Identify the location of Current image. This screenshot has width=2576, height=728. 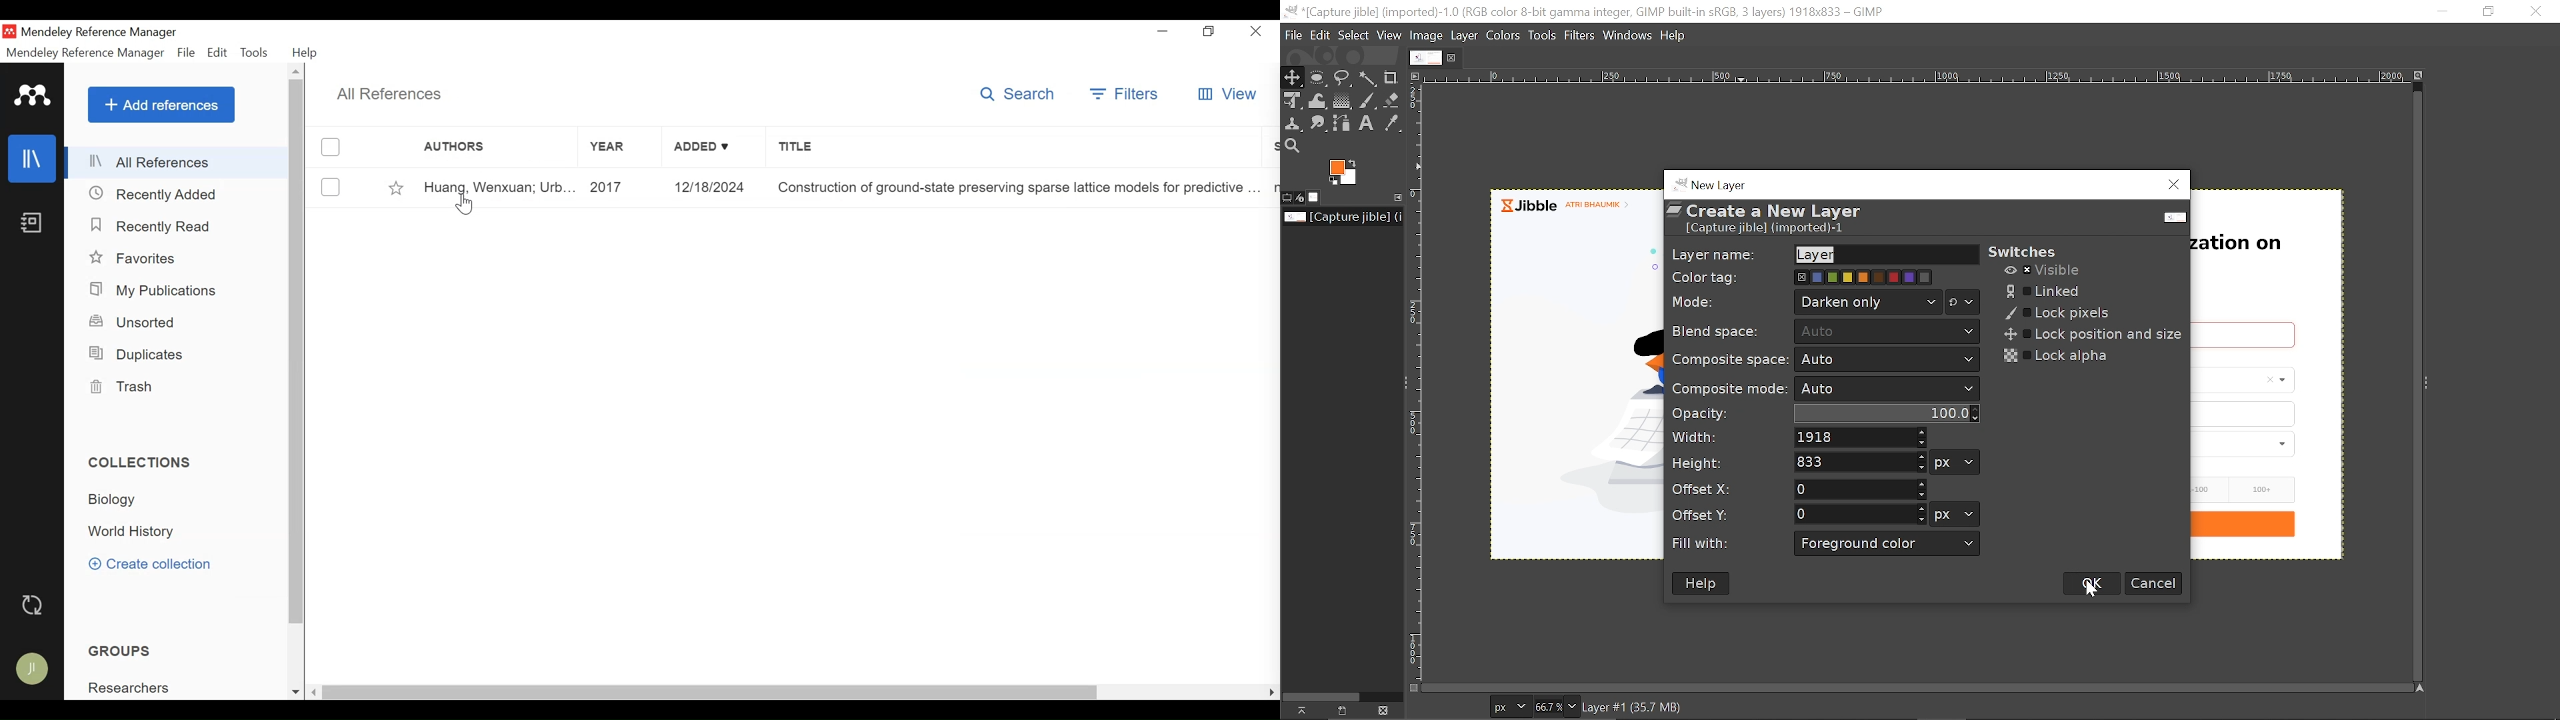
(1344, 217).